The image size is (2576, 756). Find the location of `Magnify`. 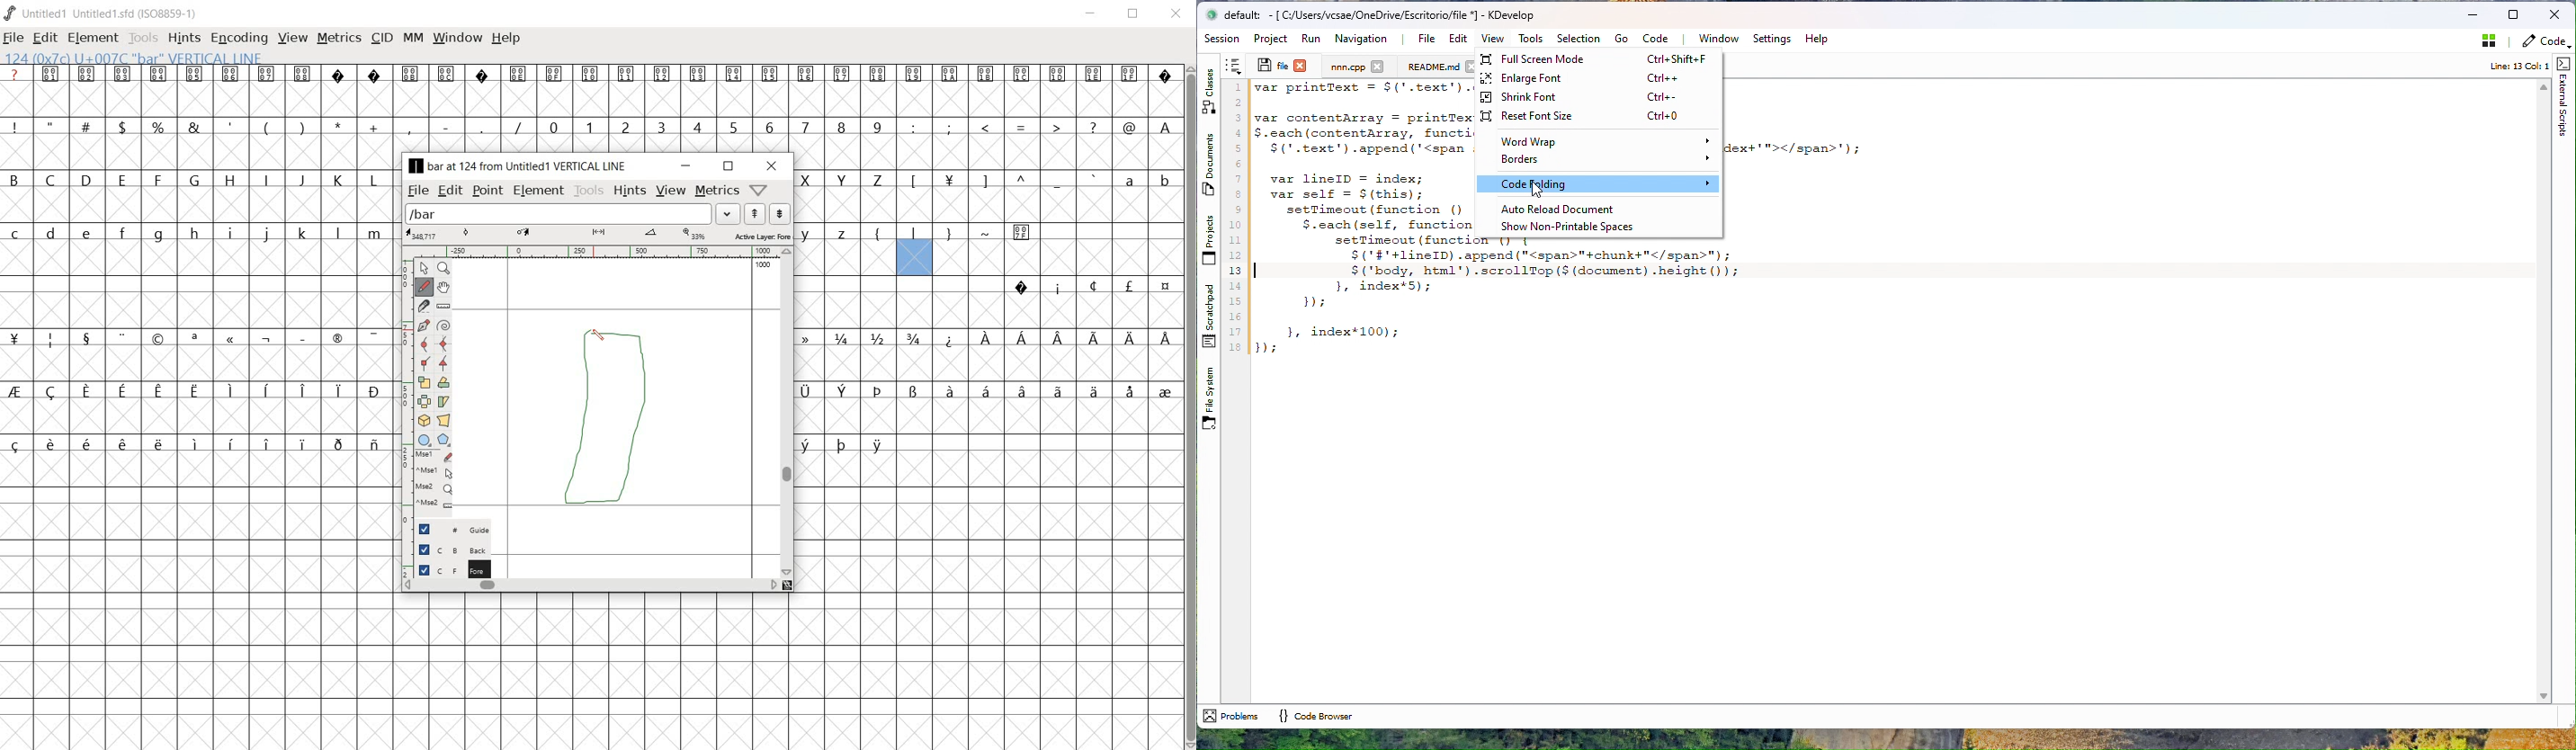

Magnify is located at coordinates (443, 269).